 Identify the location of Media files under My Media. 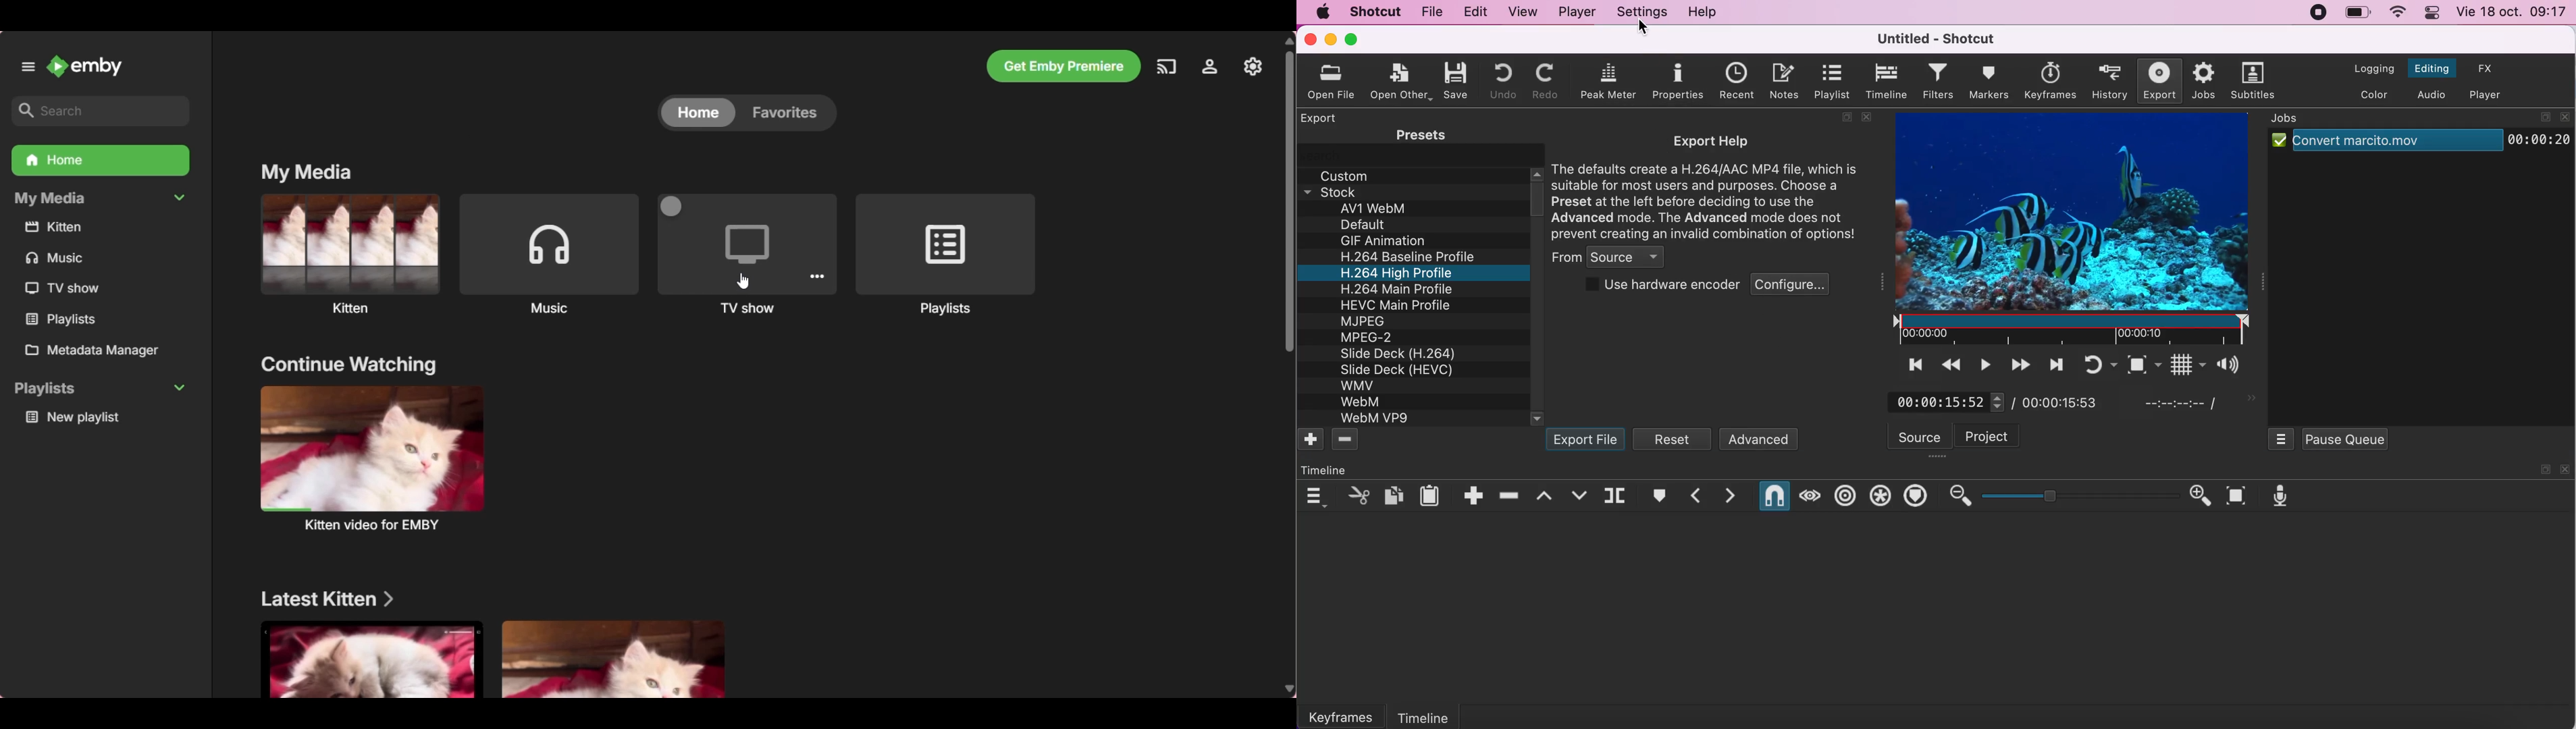
(60, 258).